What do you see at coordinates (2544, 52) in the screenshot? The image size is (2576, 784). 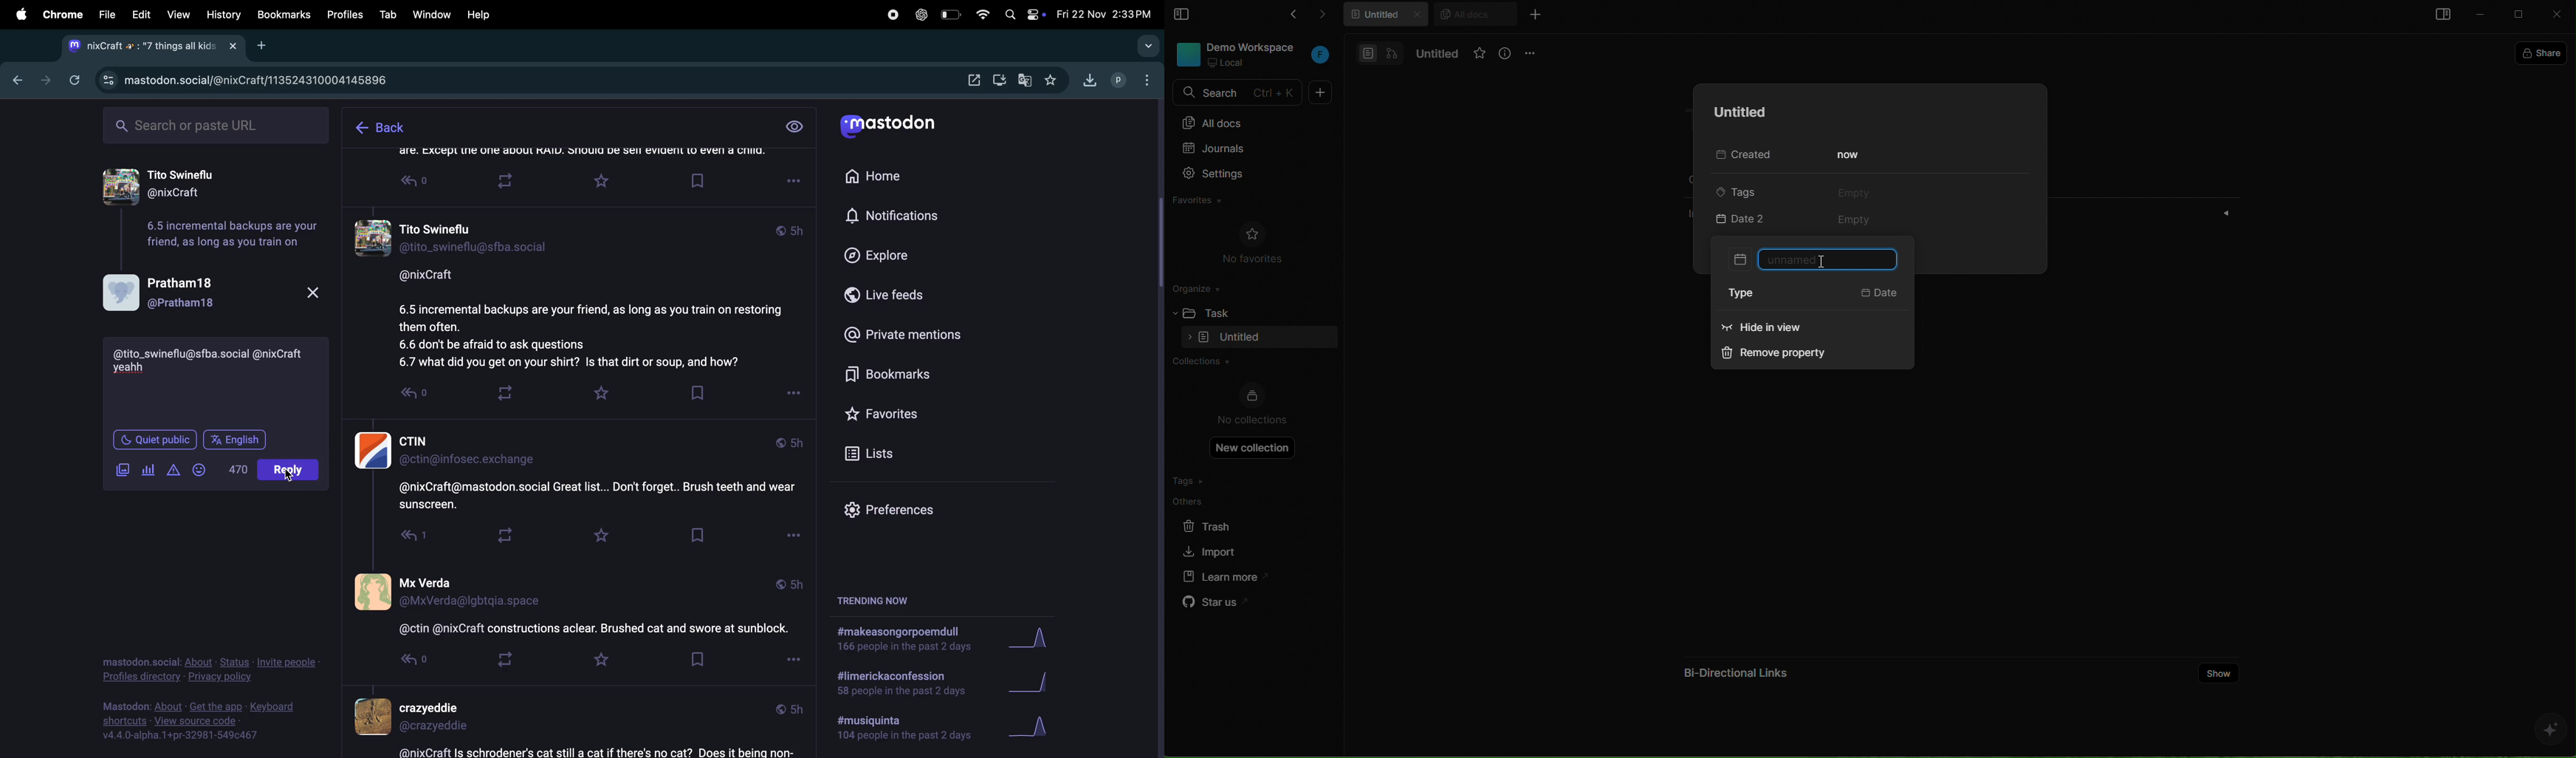 I see `share` at bounding box center [2544, 52].